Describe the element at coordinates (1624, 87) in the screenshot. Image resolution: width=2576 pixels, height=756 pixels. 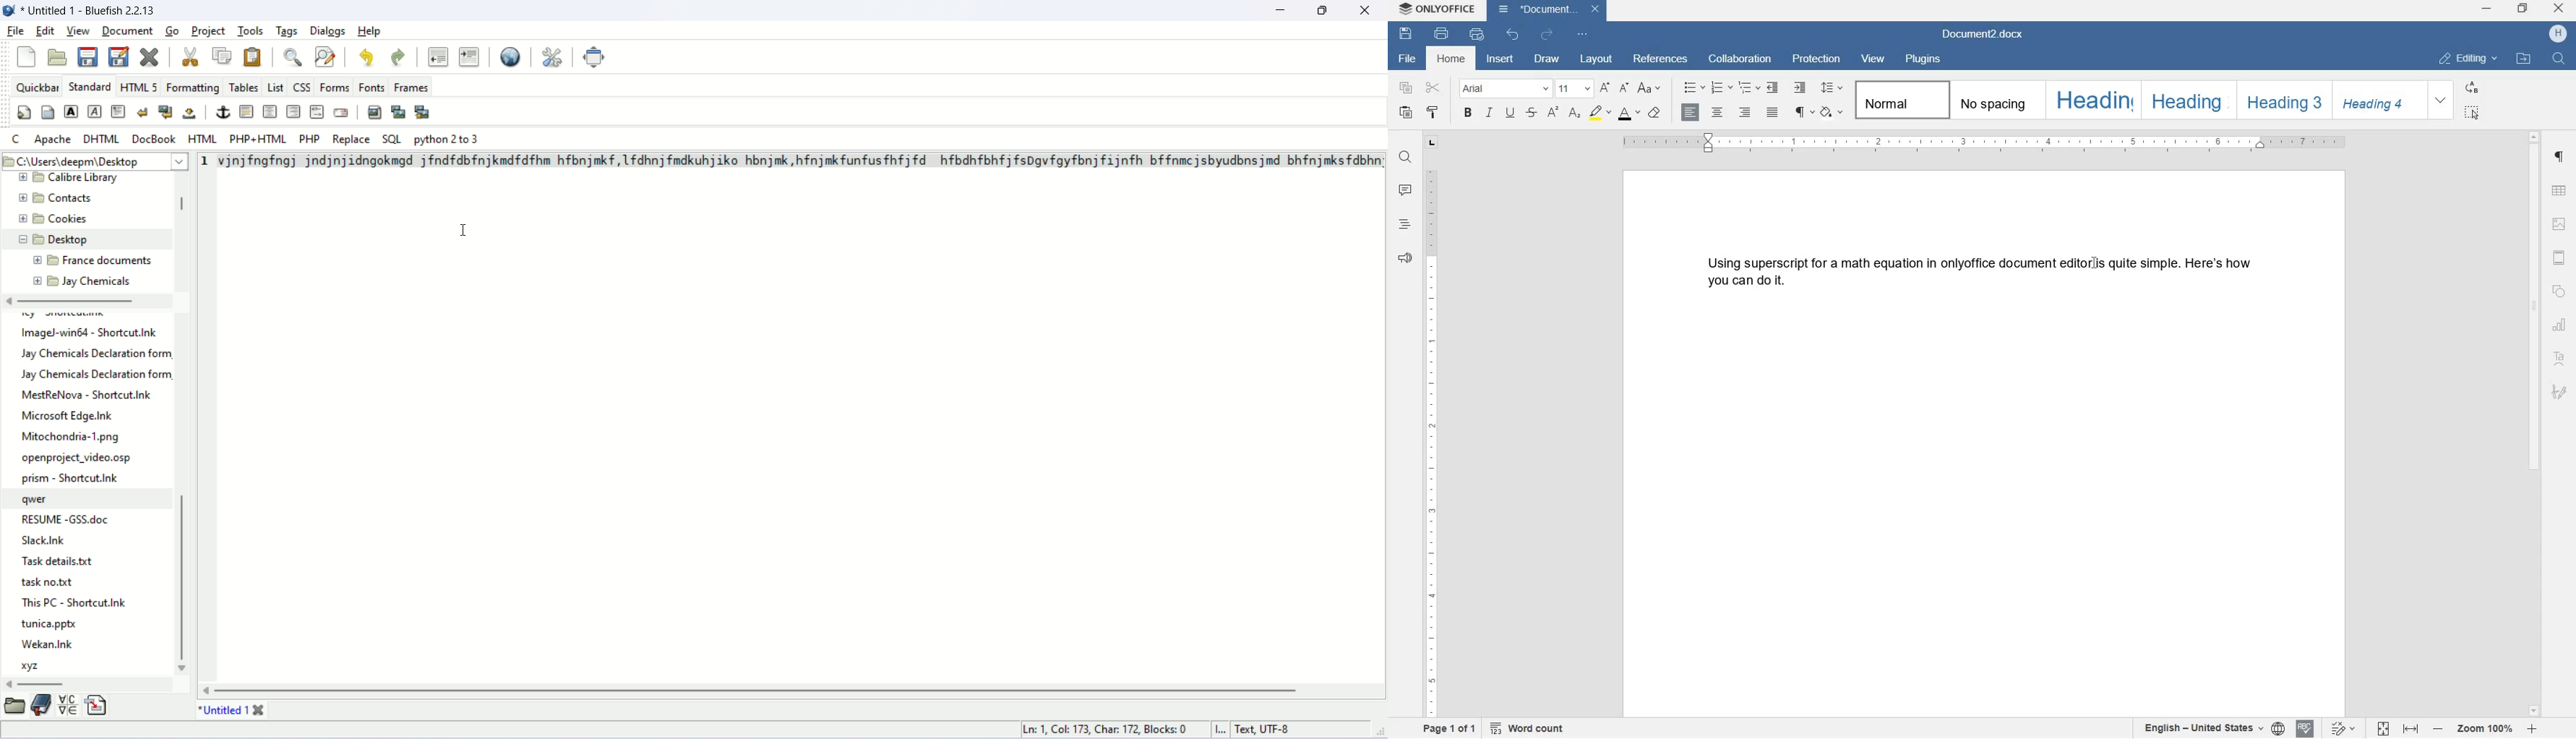
I see `decrement font size` at that location.